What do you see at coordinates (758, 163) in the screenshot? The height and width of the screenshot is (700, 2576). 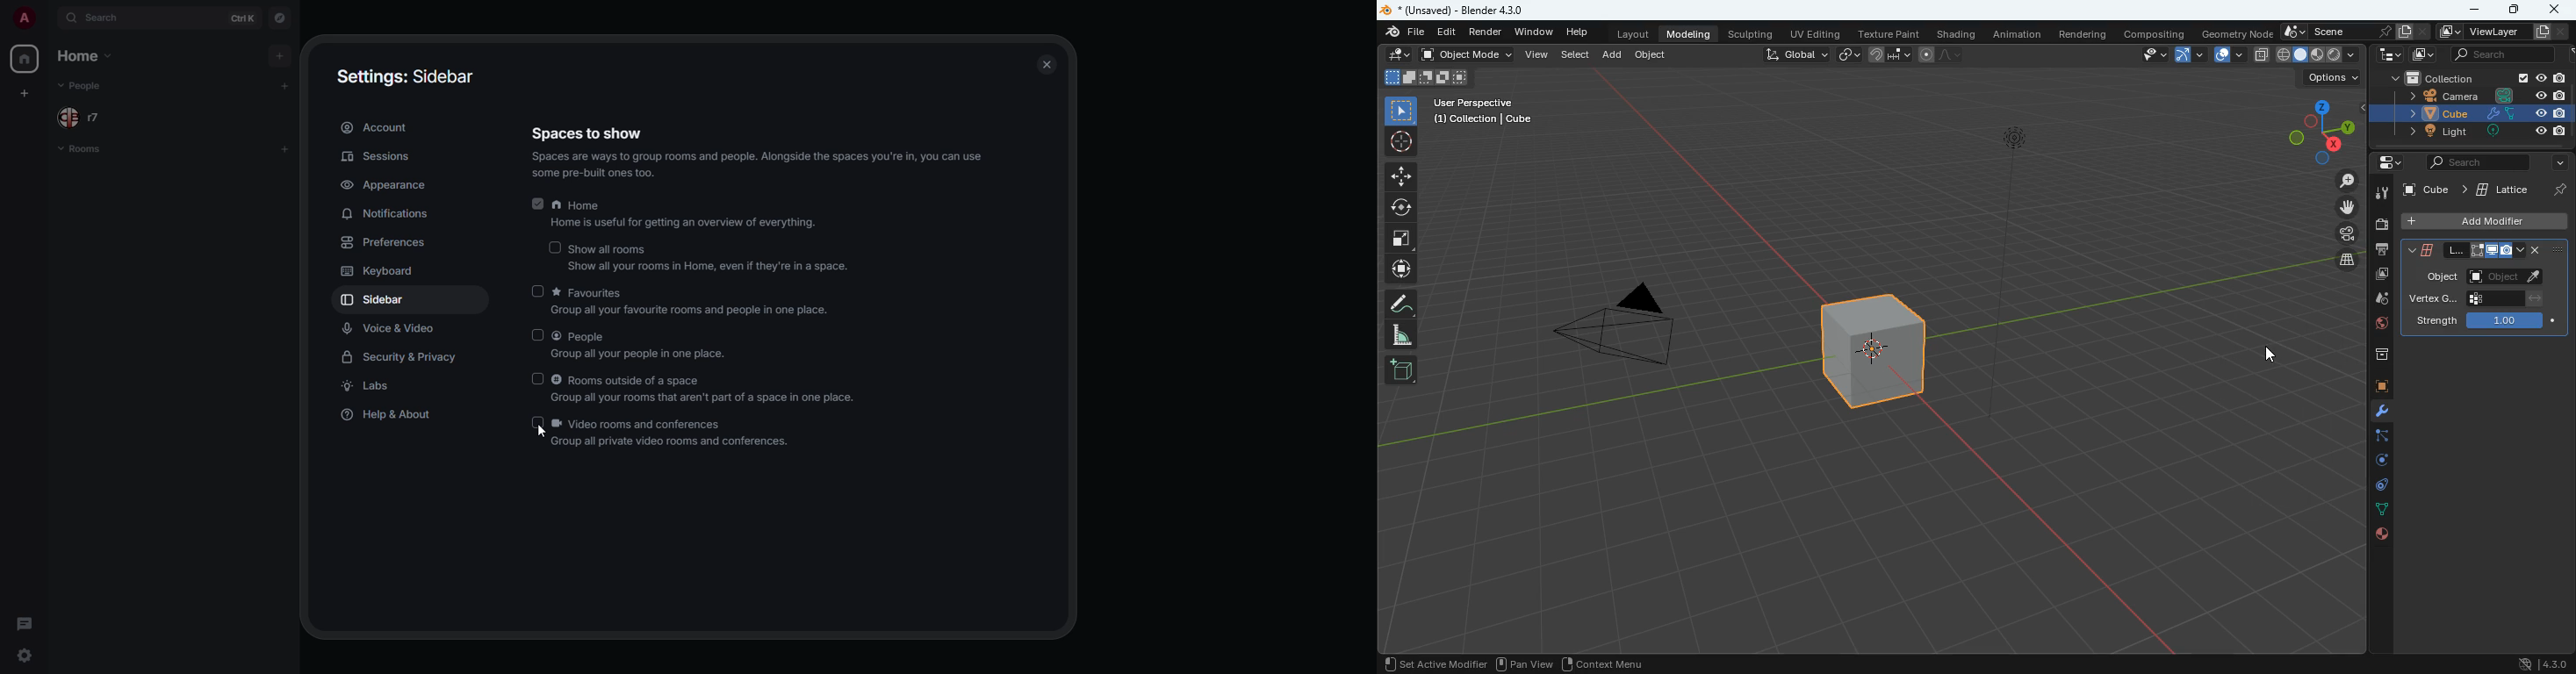 I see `Spaces are ways to group rooms and people. Alongside the spaces you're in, you can use
some pre-built ones too.` at bounding box center [758, 163].